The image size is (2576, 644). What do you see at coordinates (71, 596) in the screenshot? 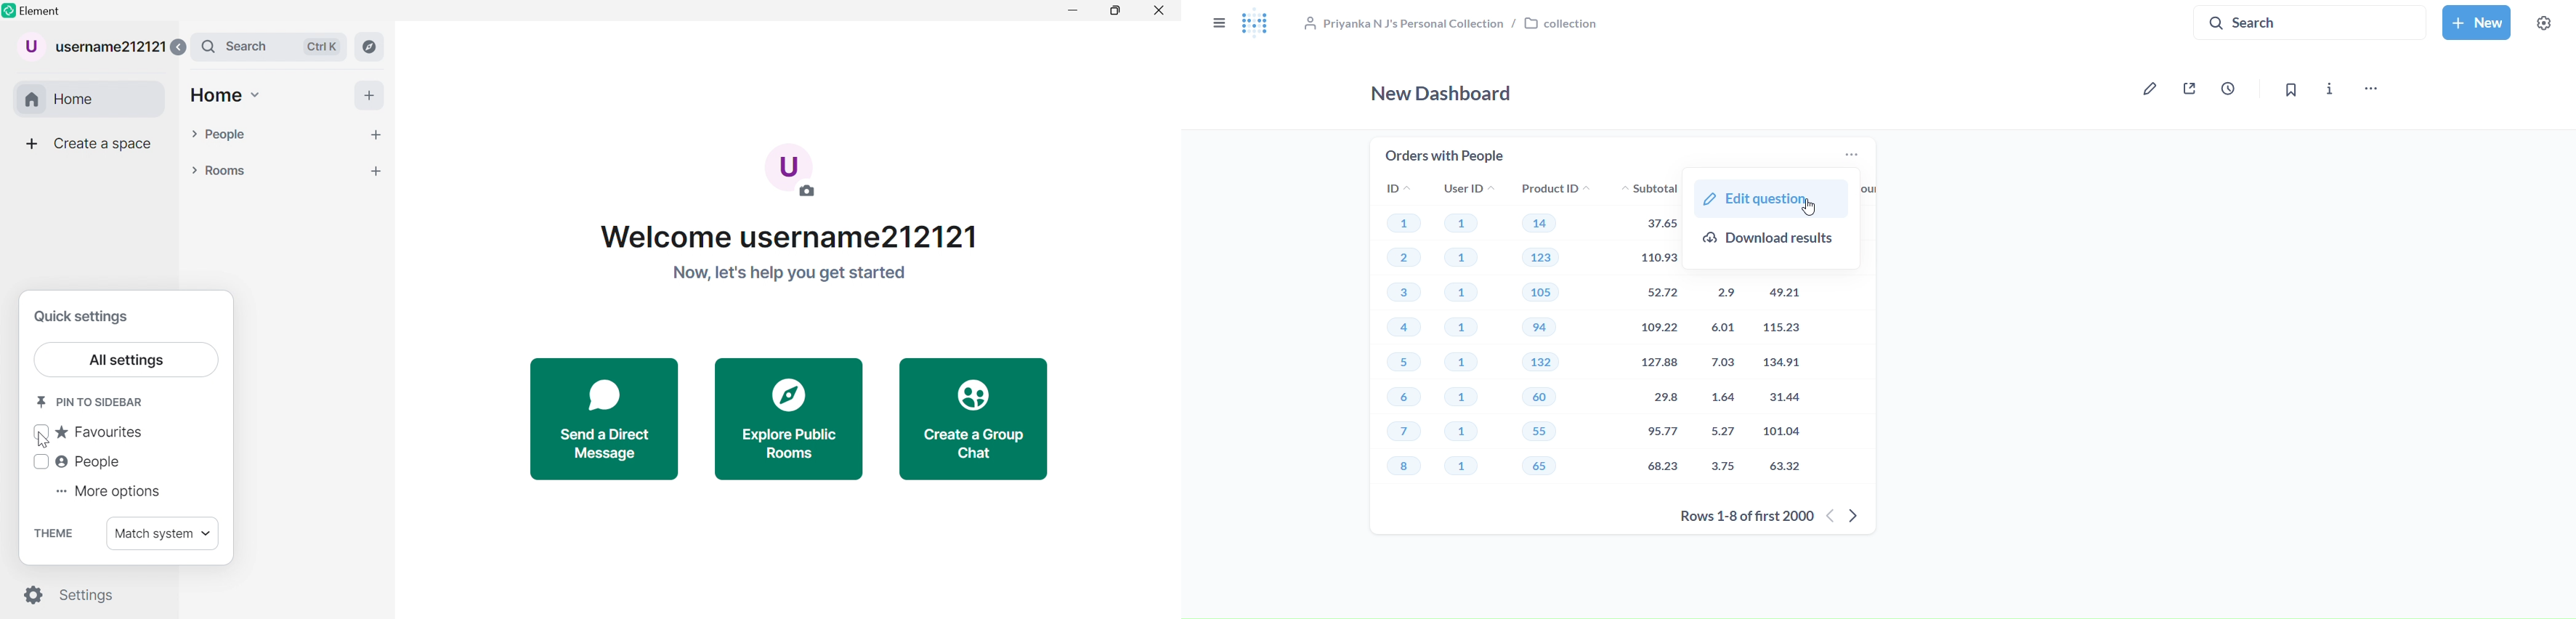
I see `Settings` at bounding box center [71, 596].